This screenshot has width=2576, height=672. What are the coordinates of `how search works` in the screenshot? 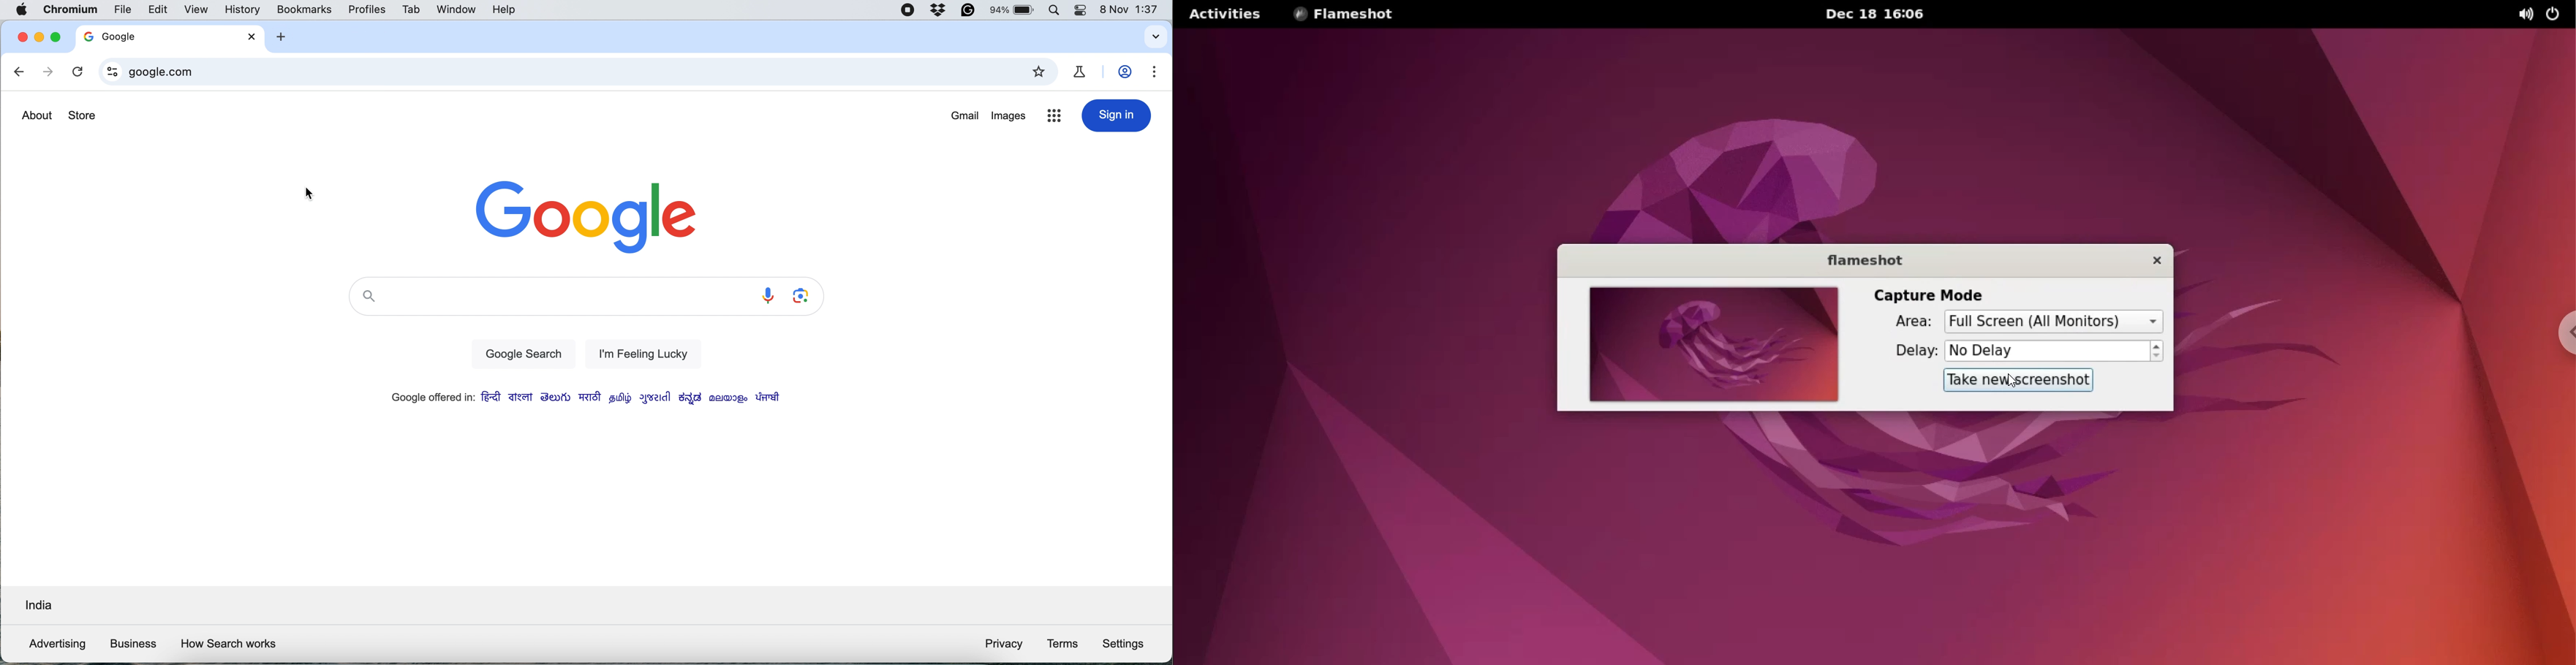 It's located at (229, 645).